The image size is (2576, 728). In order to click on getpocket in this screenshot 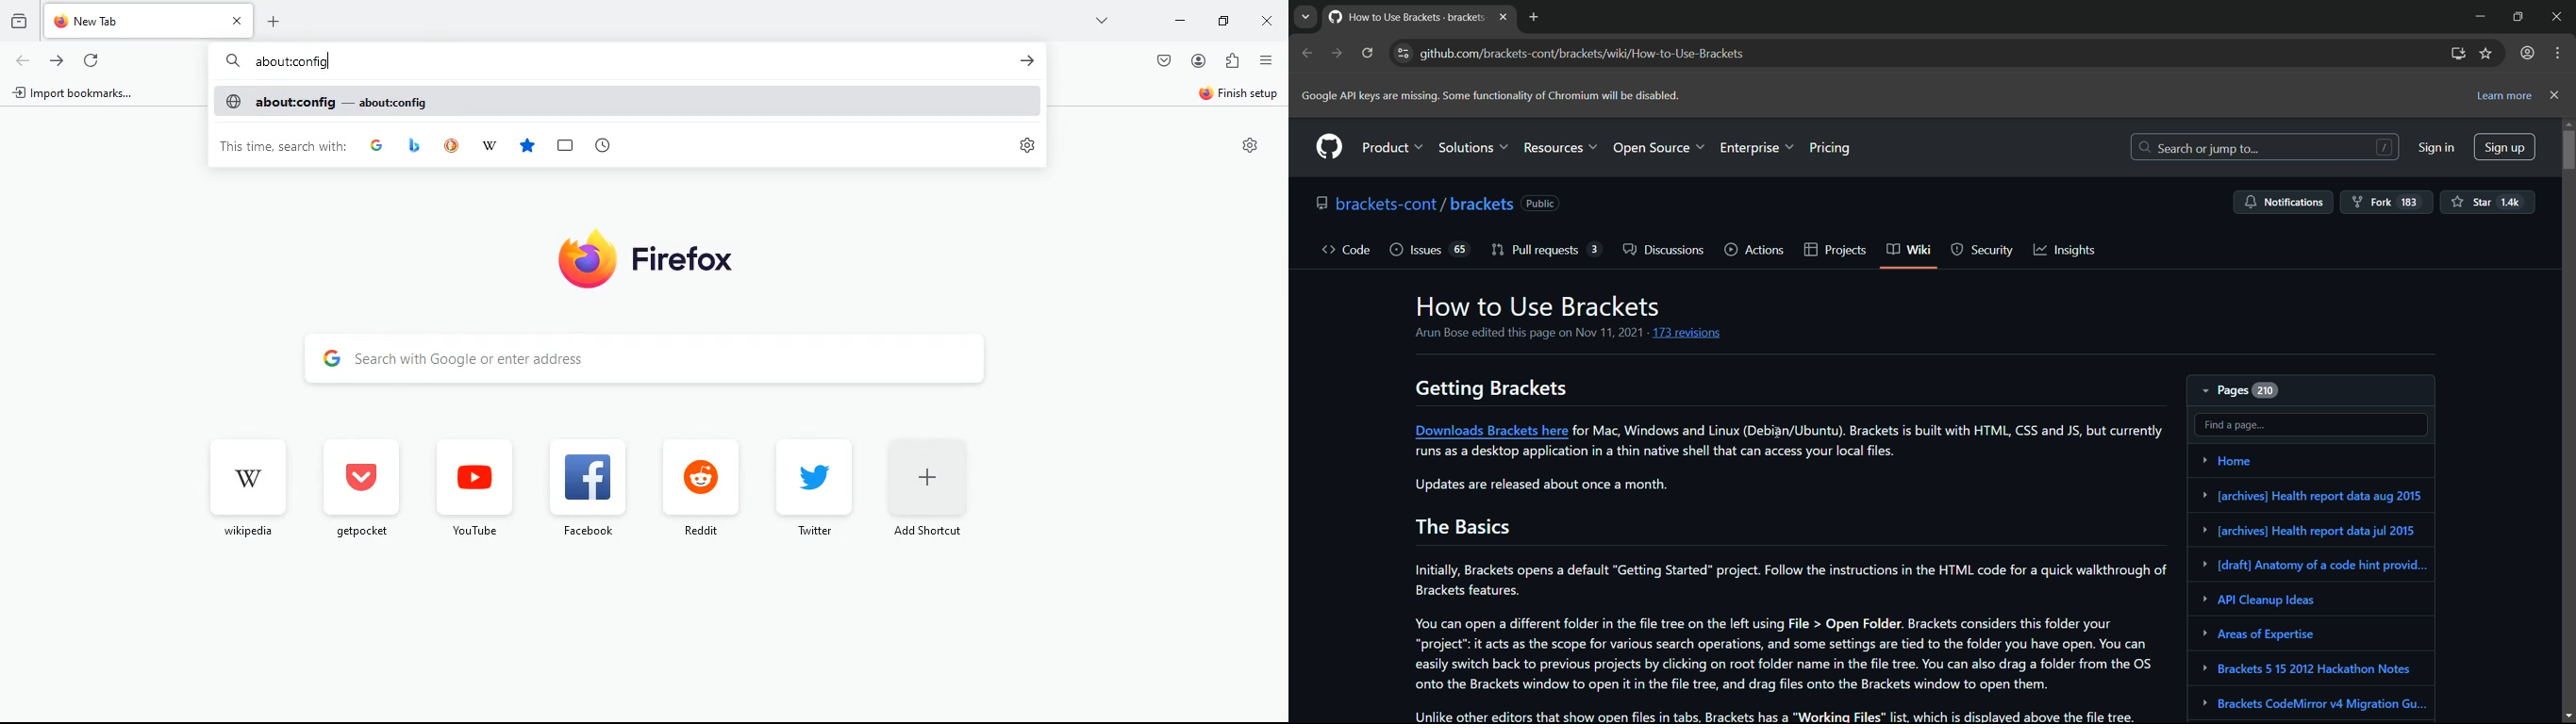, I will do `click(358, 487)`.